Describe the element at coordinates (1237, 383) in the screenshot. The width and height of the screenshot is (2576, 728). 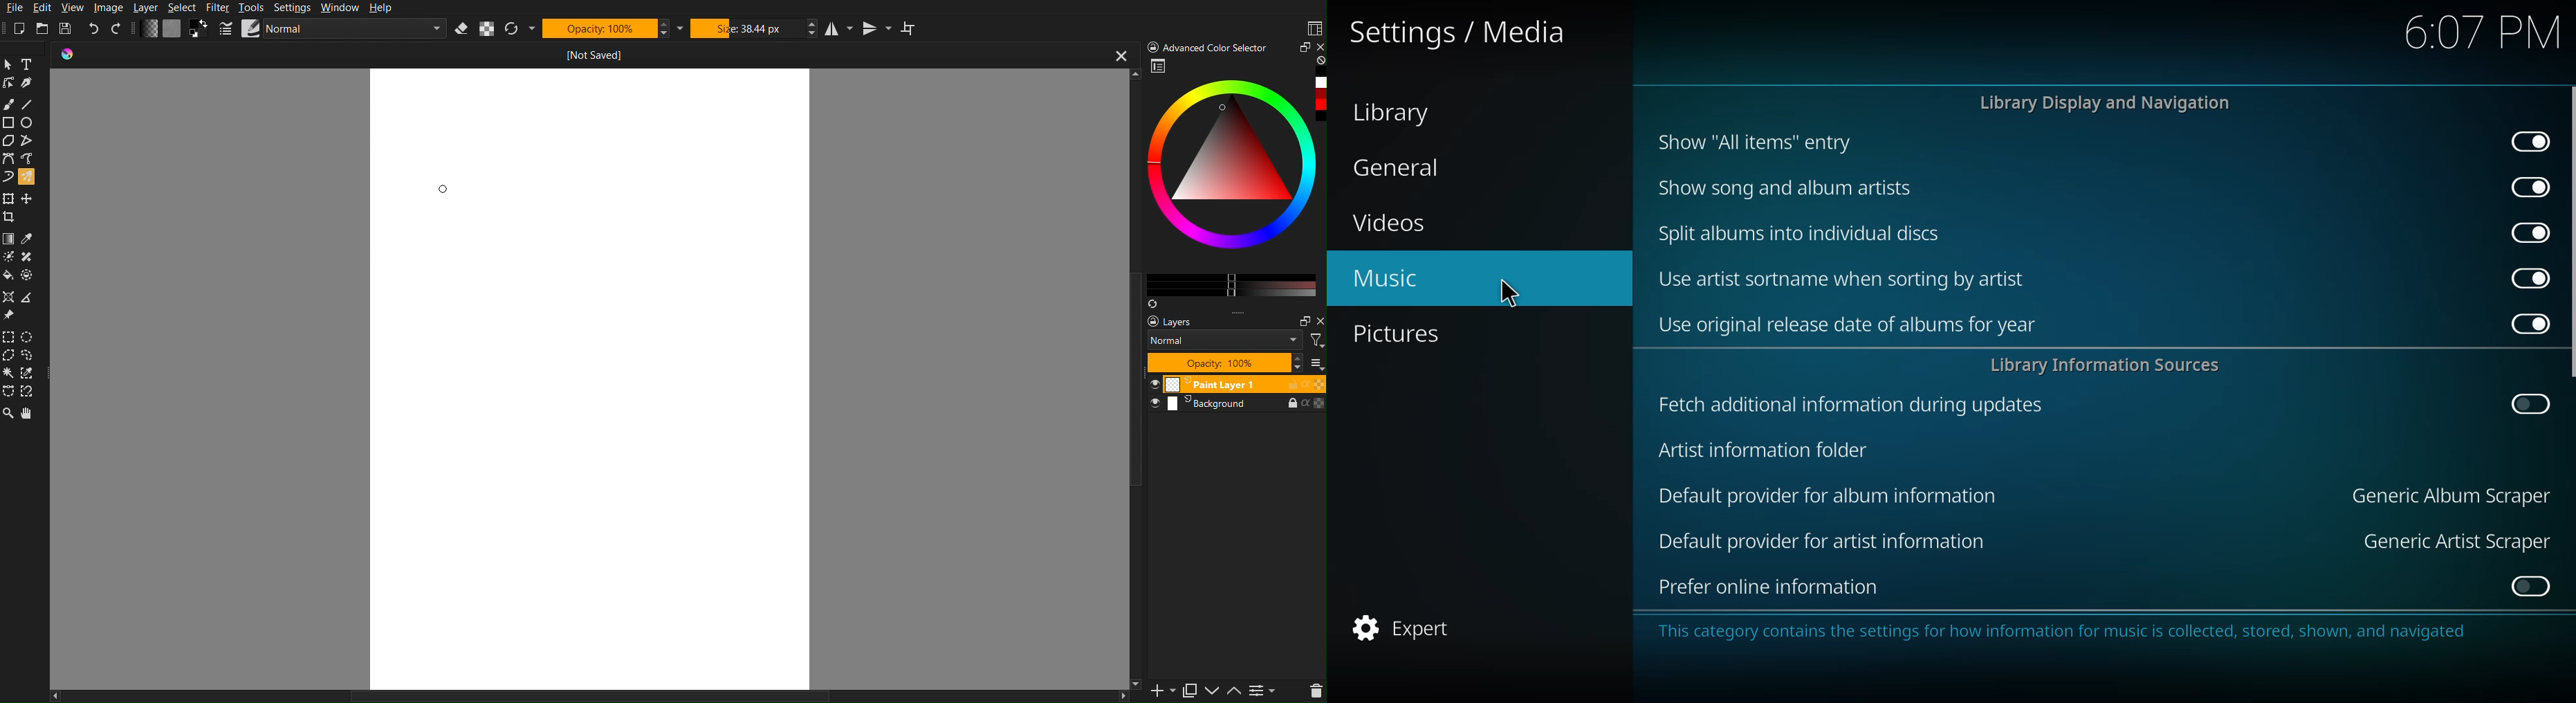
I see `Paint Layer 1` at that location.